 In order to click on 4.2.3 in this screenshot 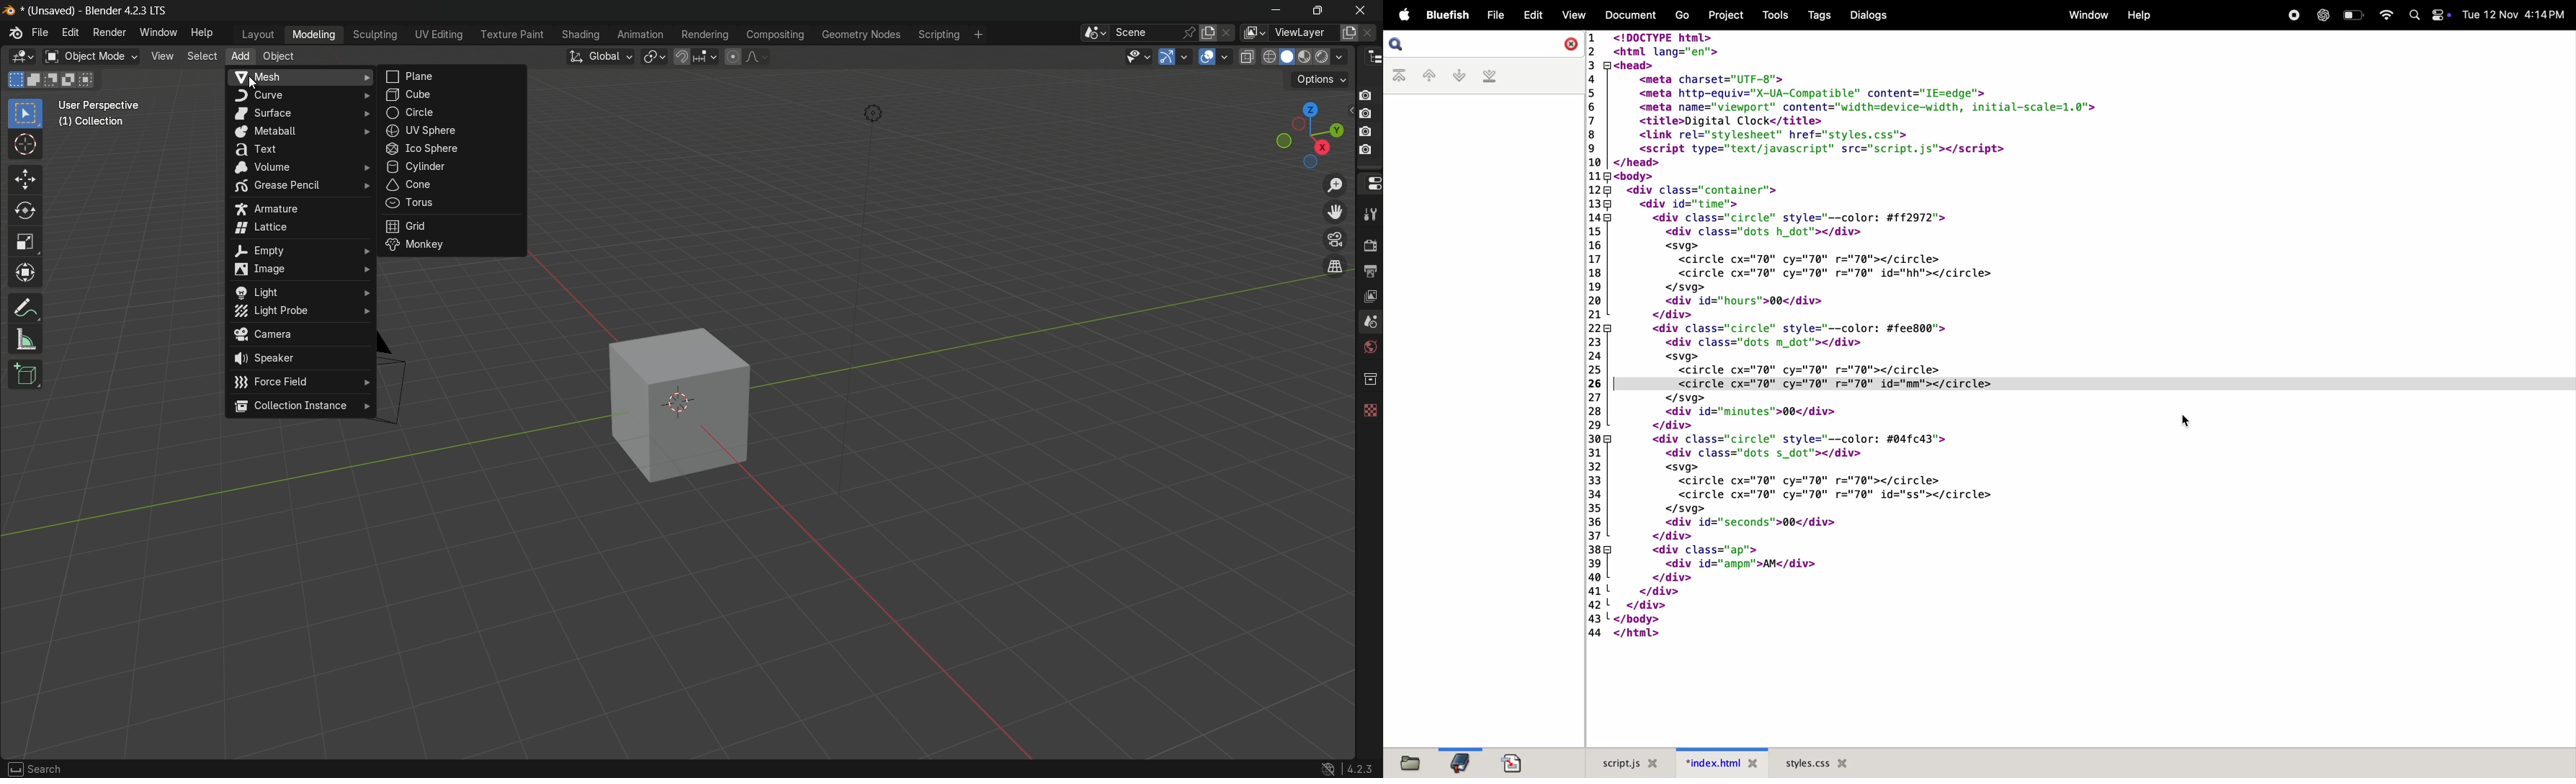, I will do `click(1360, 768)`.